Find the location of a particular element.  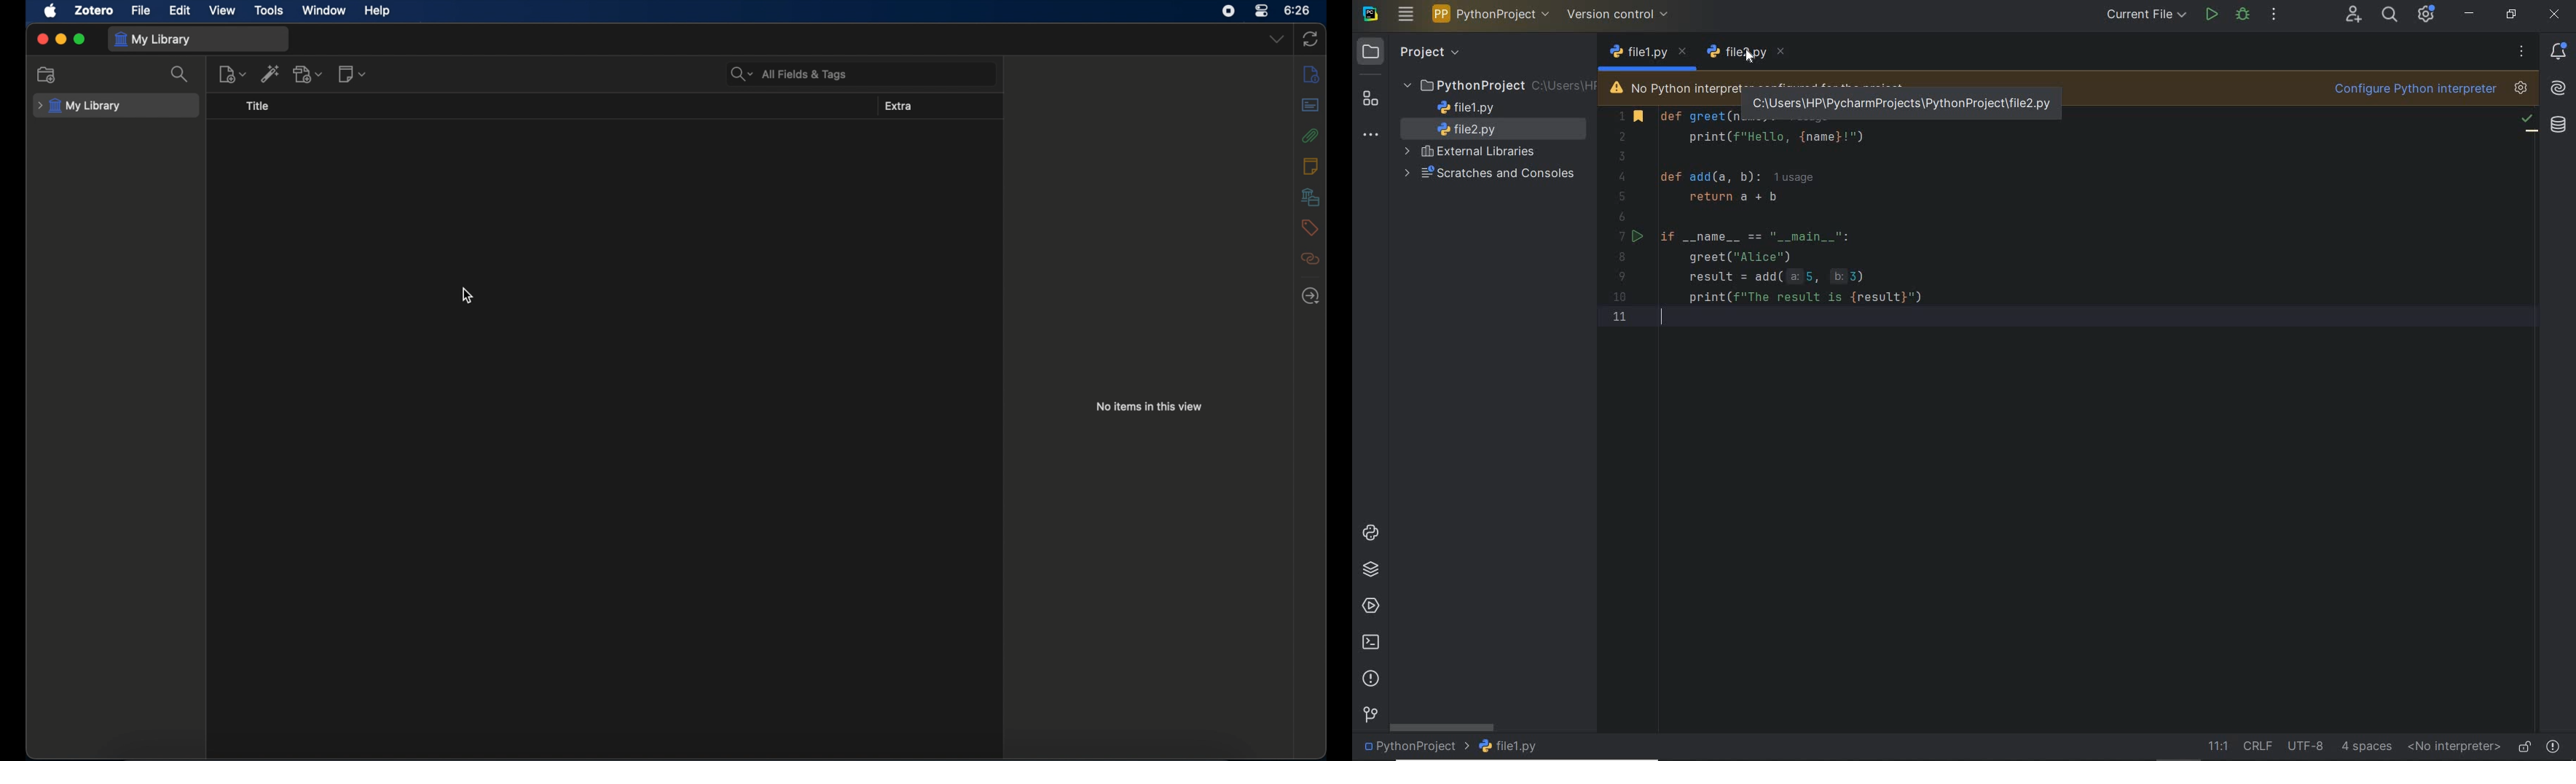

code with me is located at coordinates (2354, 16).